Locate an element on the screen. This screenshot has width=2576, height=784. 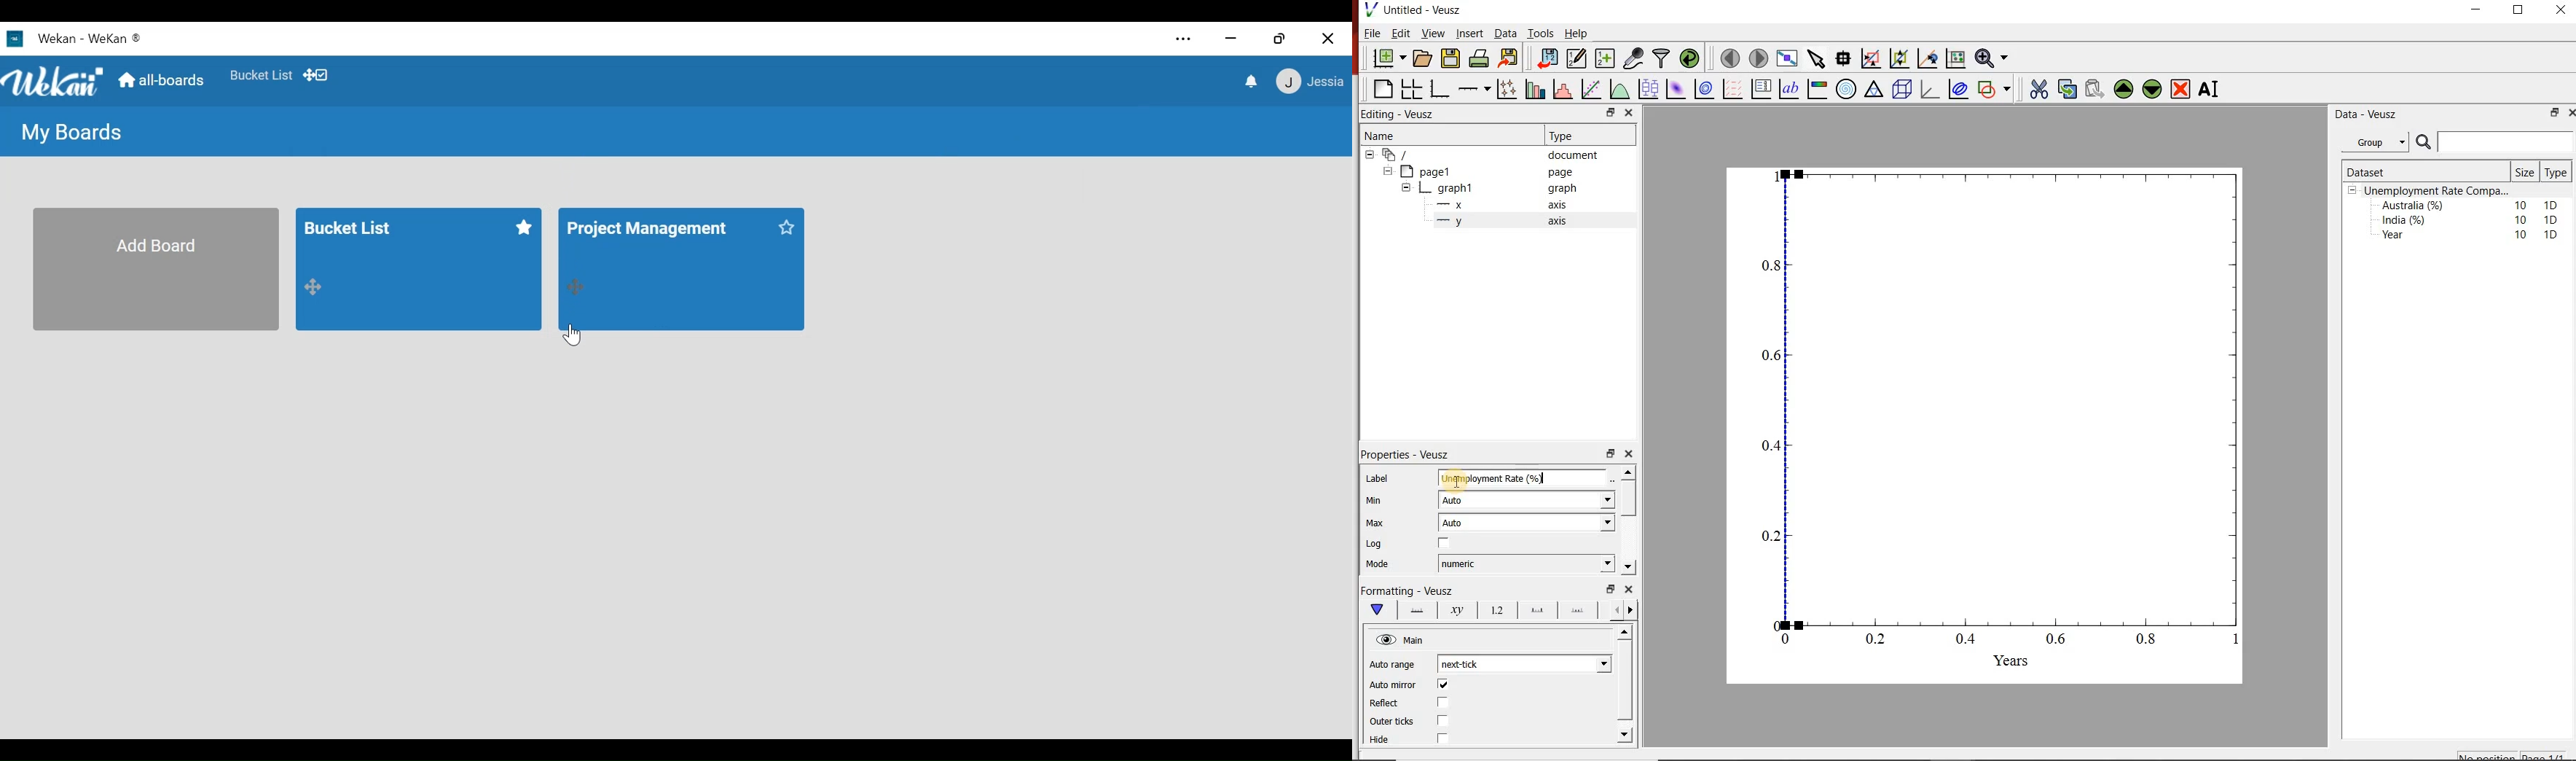
copy the widgets is located at coordinates (2066, 89).